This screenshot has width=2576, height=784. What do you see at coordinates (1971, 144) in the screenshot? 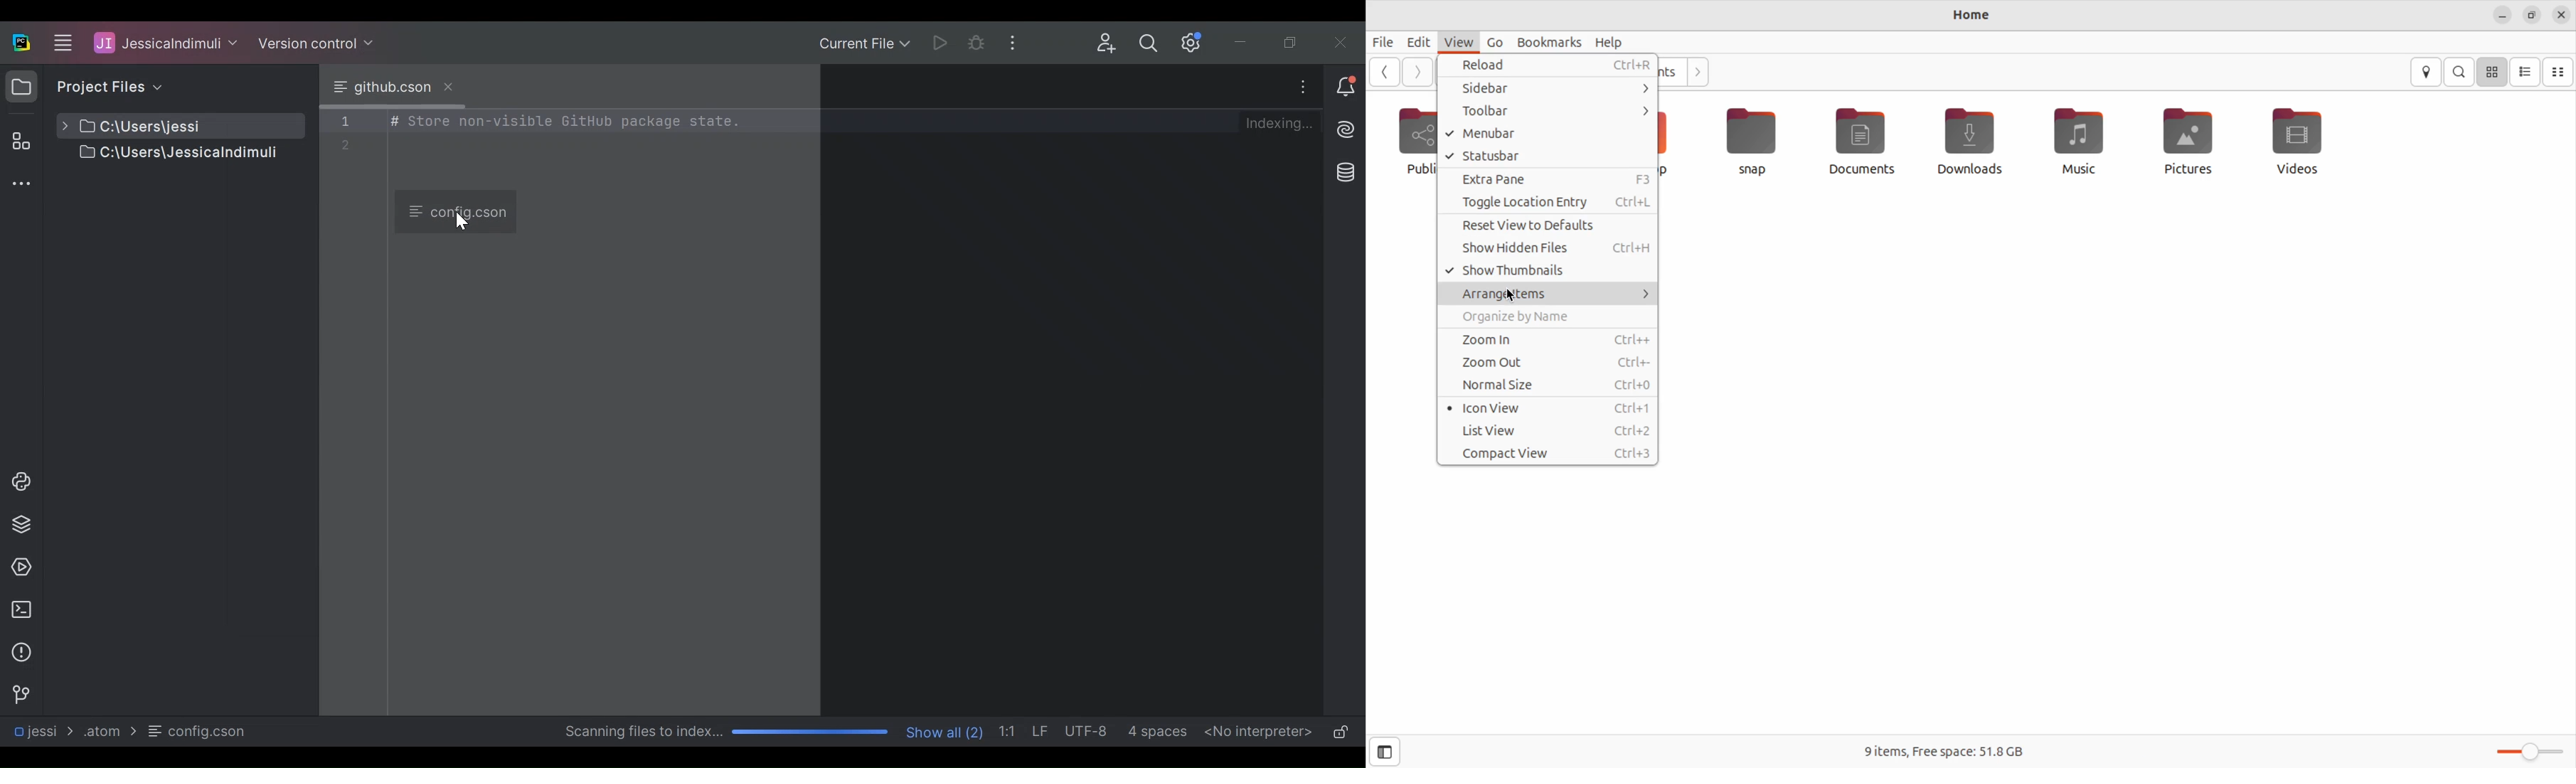
I see `downloads` at bounding box center [1971, 144].